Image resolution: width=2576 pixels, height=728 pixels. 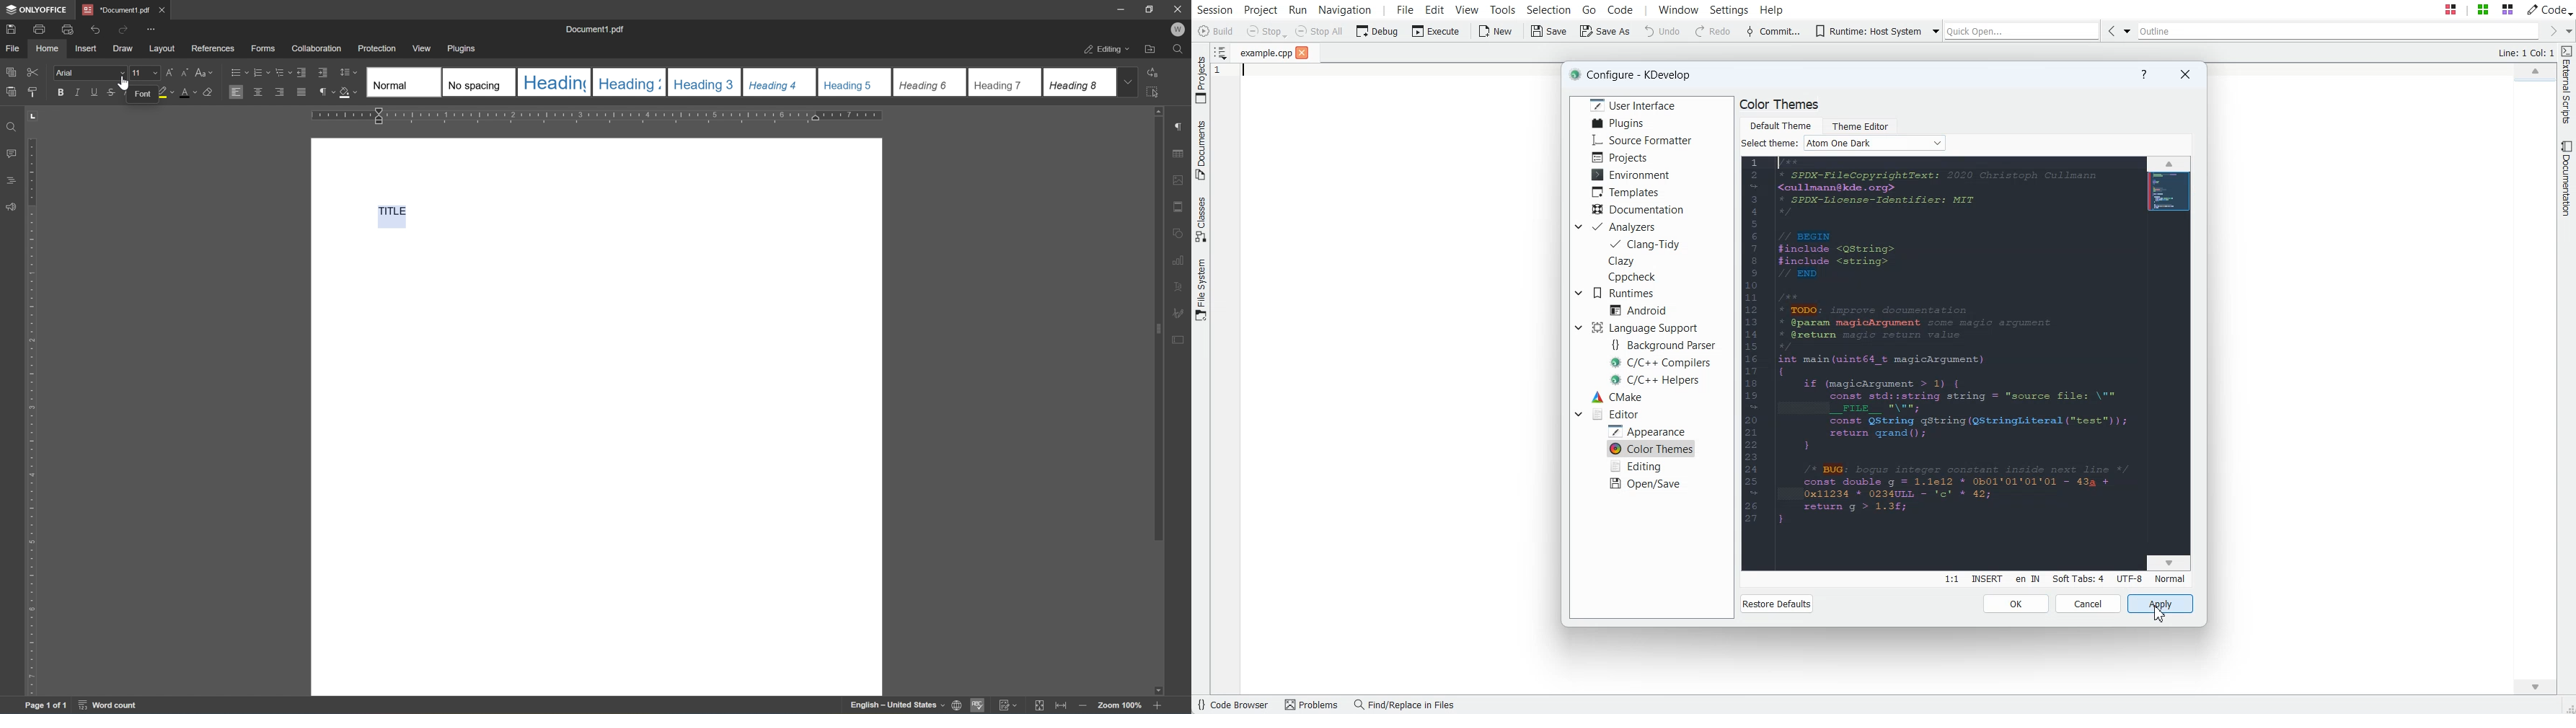 What do you see at coordinates (302, 72) in the screenshot?
I see `Decrease indent` at bounding box center [302, 72].